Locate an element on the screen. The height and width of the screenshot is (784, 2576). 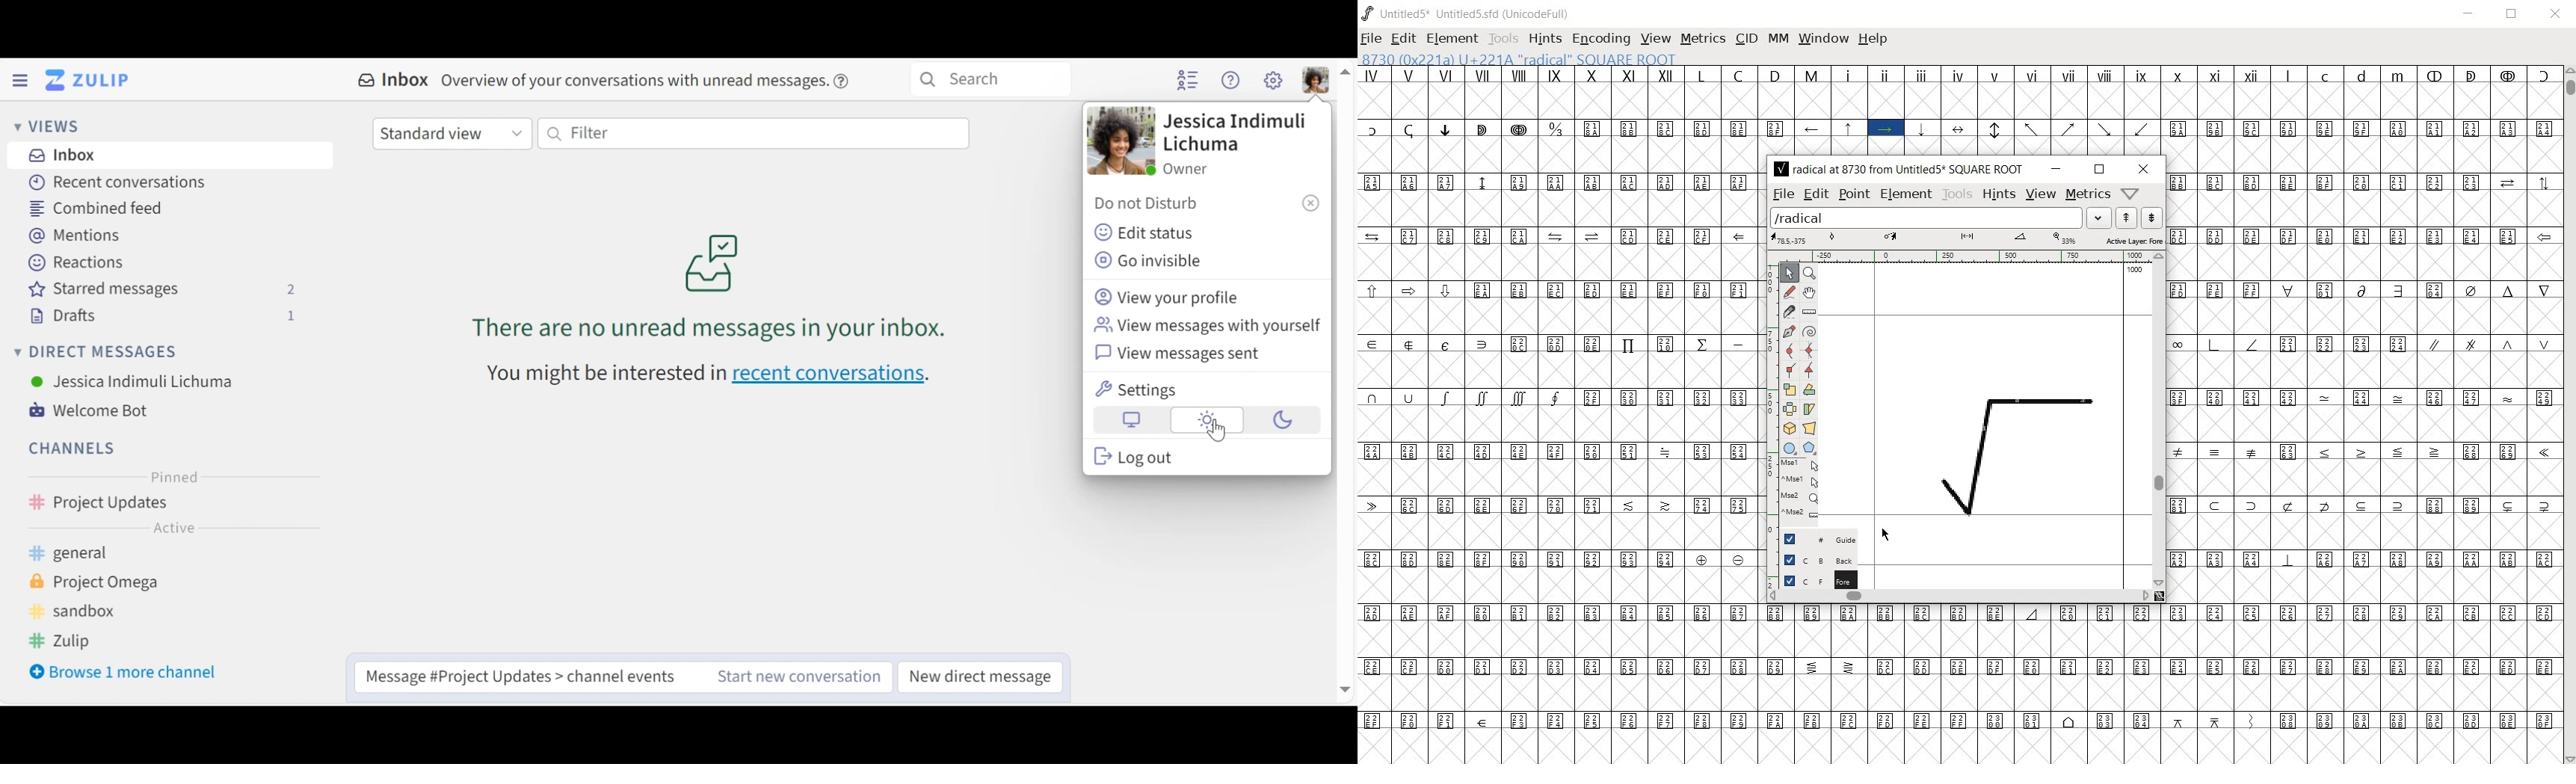
New Direct message is located at coordinates (980, 678).